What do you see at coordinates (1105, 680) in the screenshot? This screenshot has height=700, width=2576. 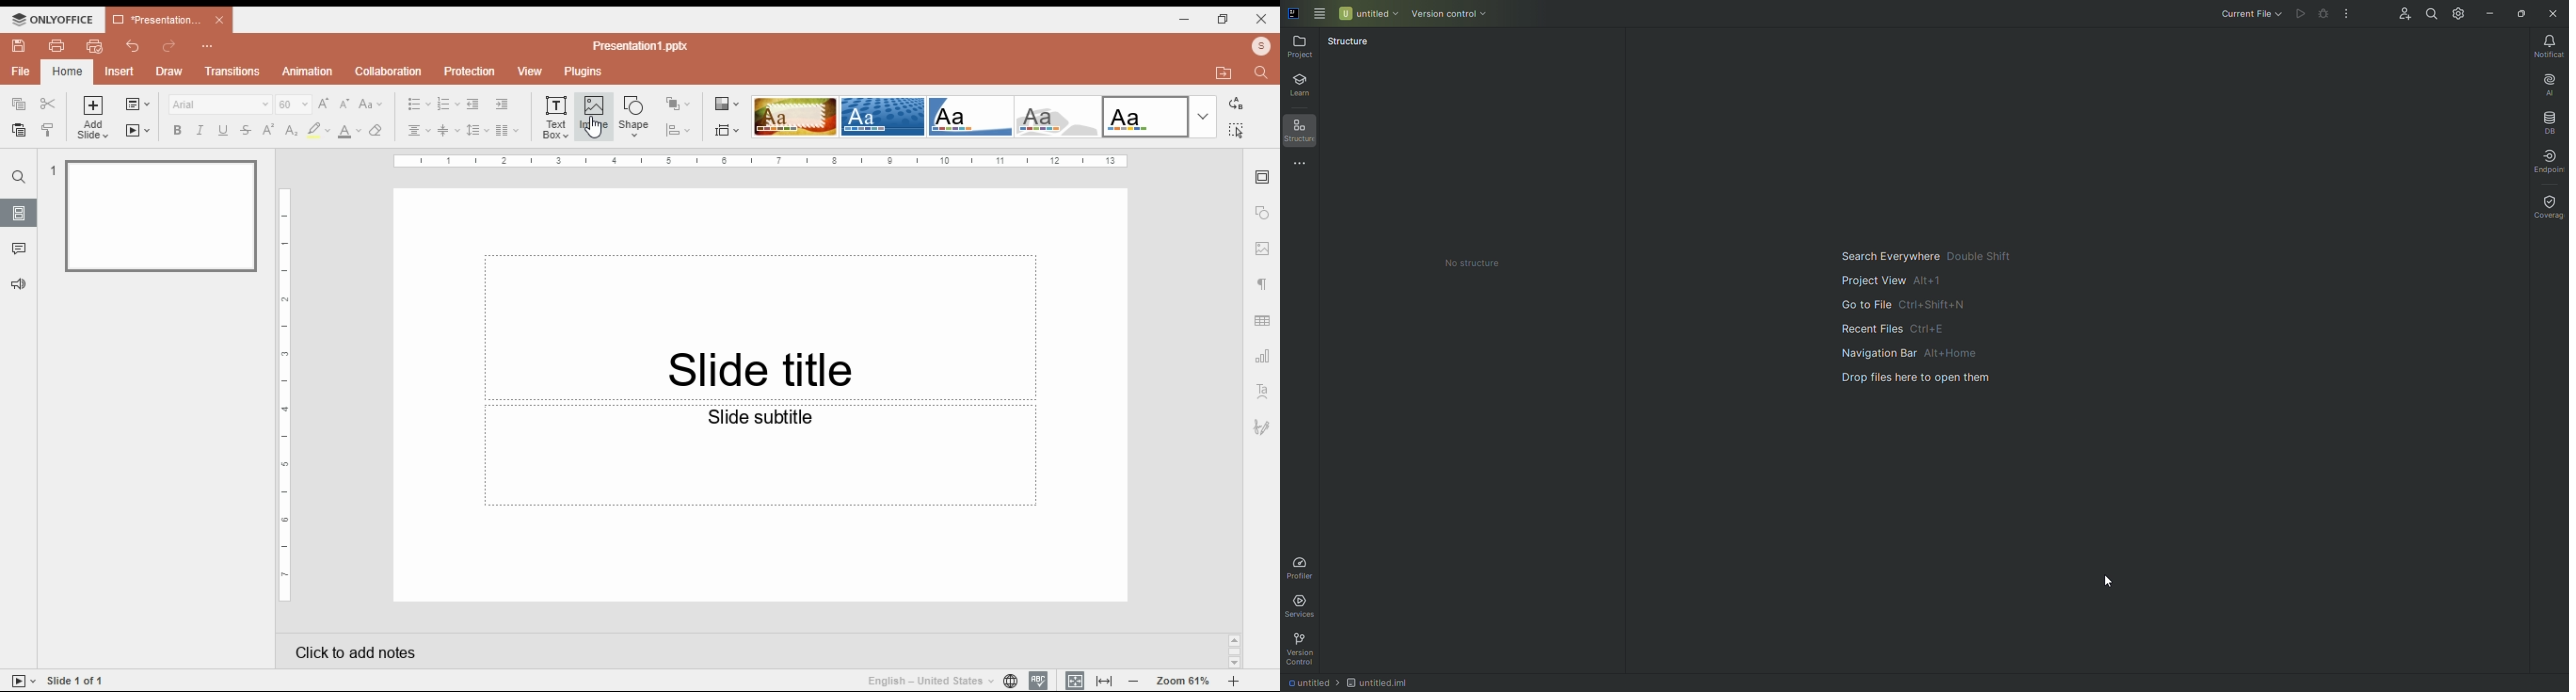 I see `fit to width` at bounding box center [1105, 680].